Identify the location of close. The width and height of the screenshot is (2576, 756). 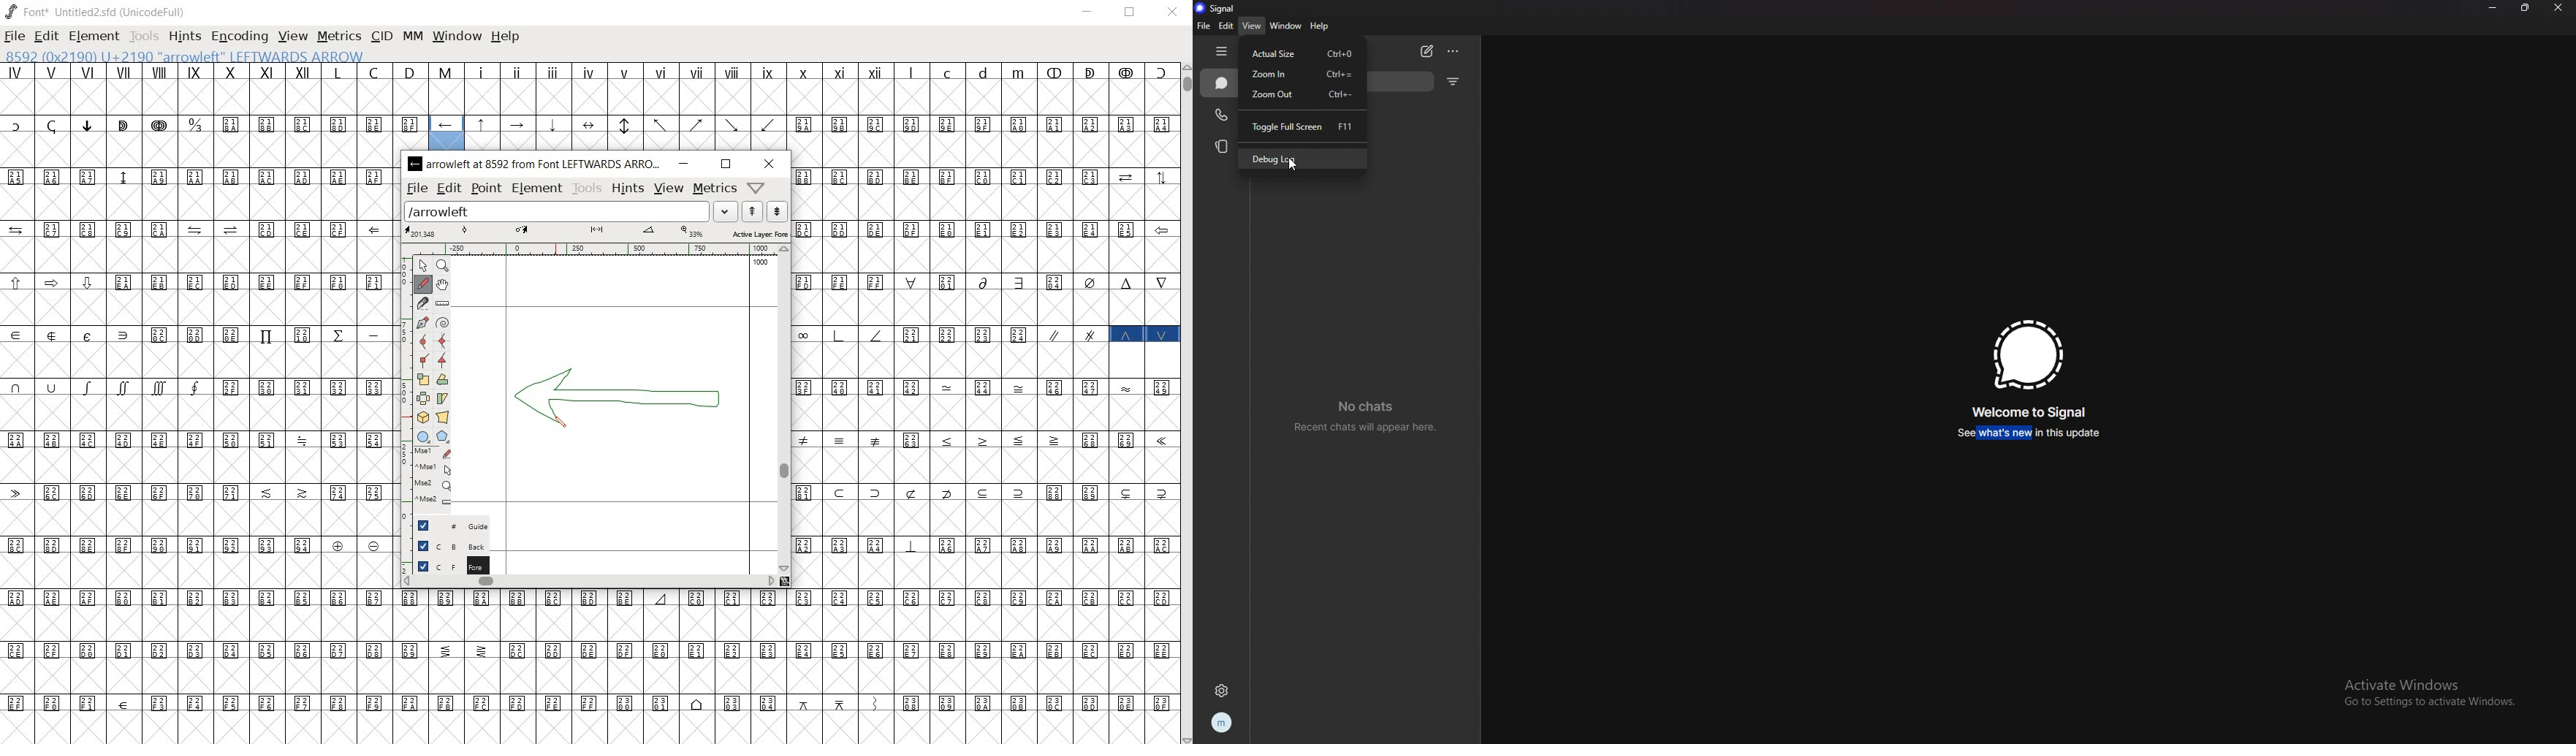
(1172, 14).